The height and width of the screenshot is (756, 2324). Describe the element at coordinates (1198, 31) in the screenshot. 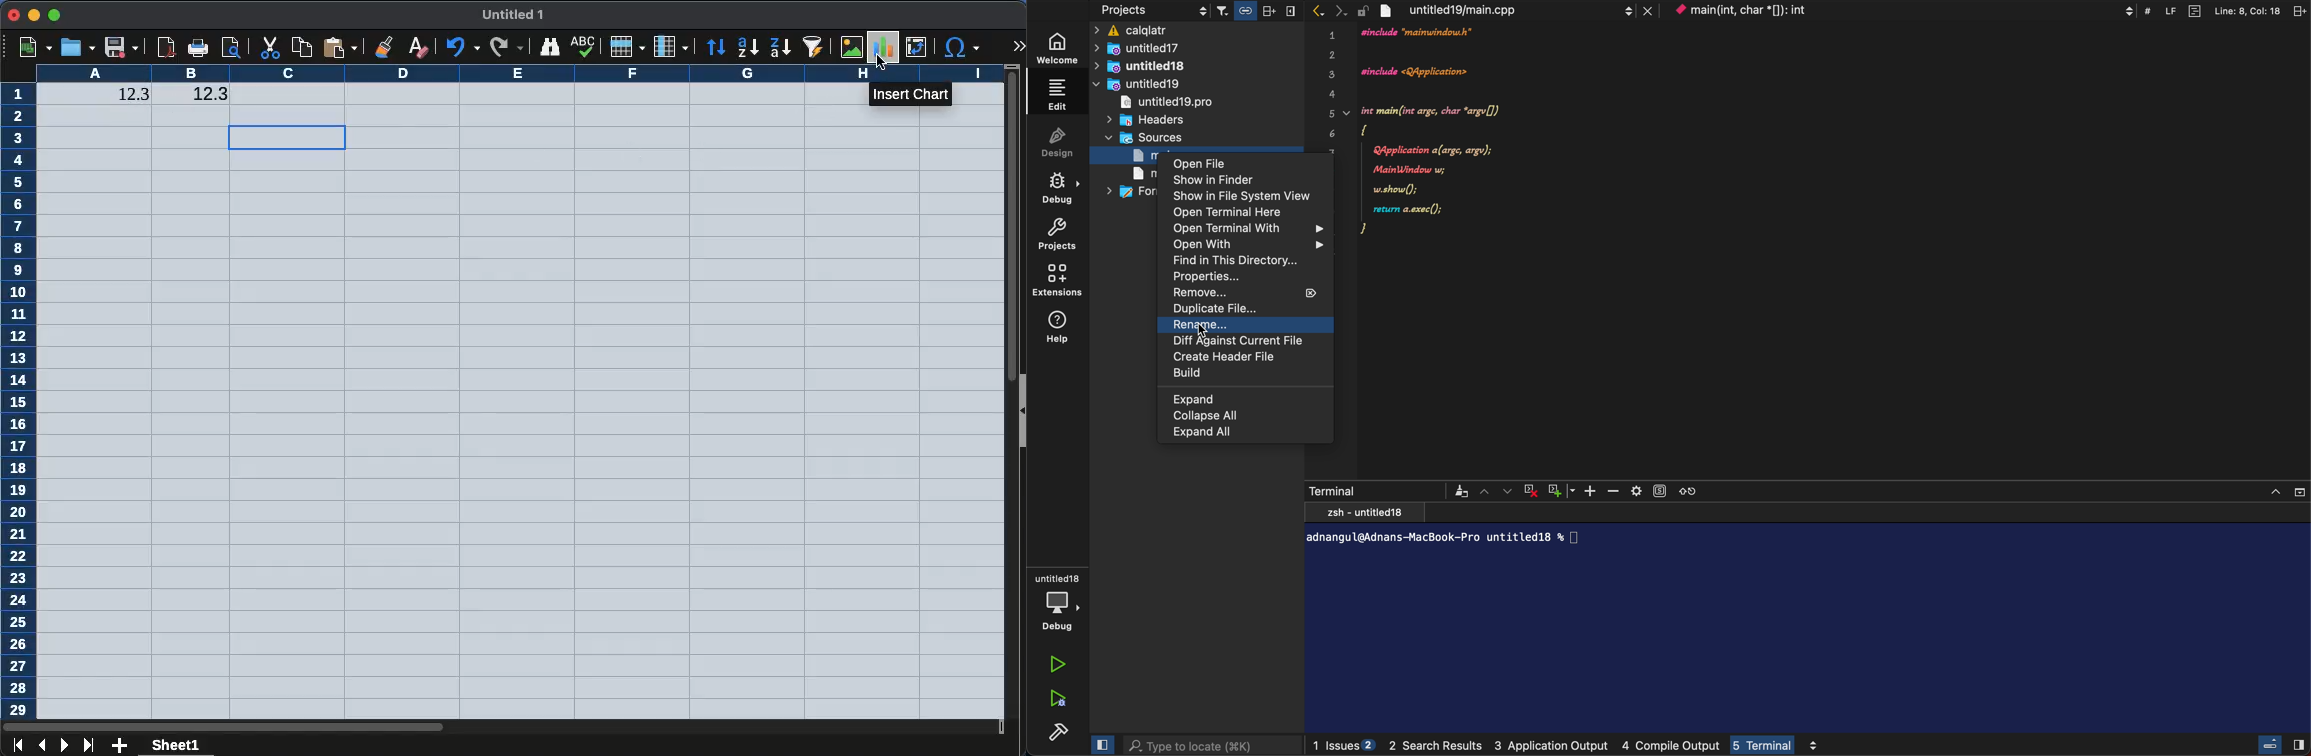

I see `calqaltr` at that location.